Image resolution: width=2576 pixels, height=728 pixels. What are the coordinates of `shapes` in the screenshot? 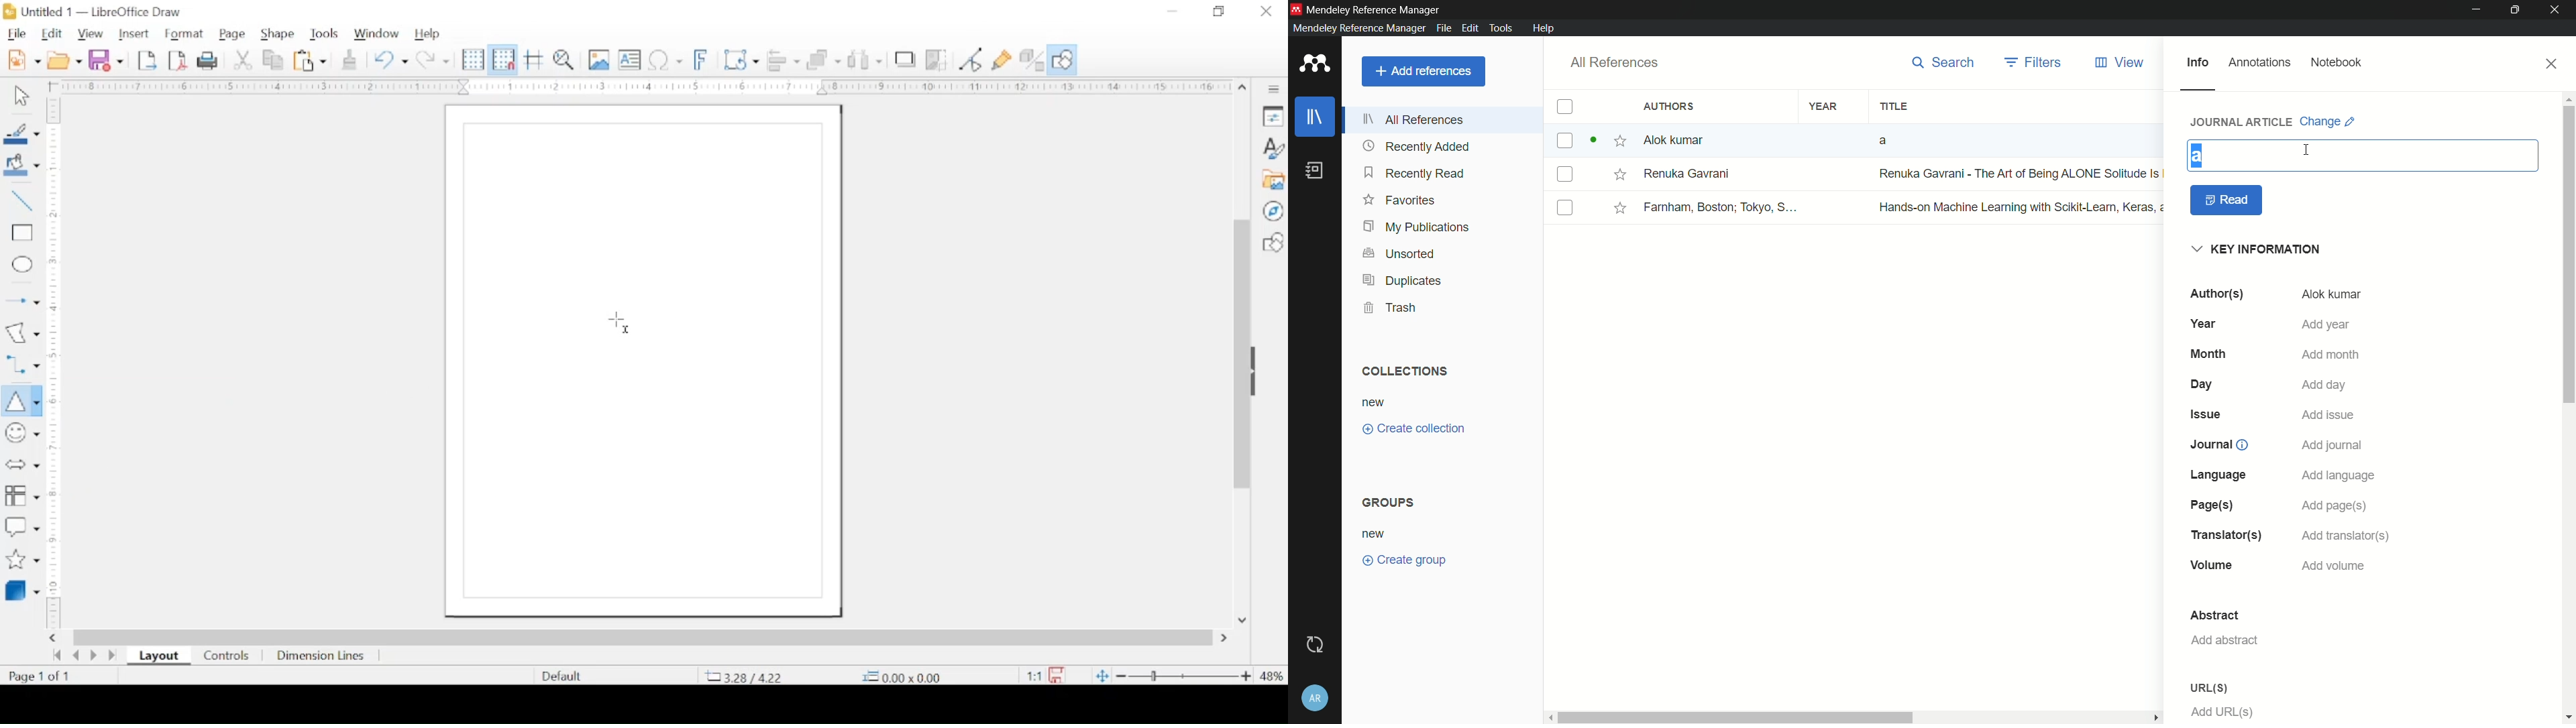 It's located at (1273, 243).